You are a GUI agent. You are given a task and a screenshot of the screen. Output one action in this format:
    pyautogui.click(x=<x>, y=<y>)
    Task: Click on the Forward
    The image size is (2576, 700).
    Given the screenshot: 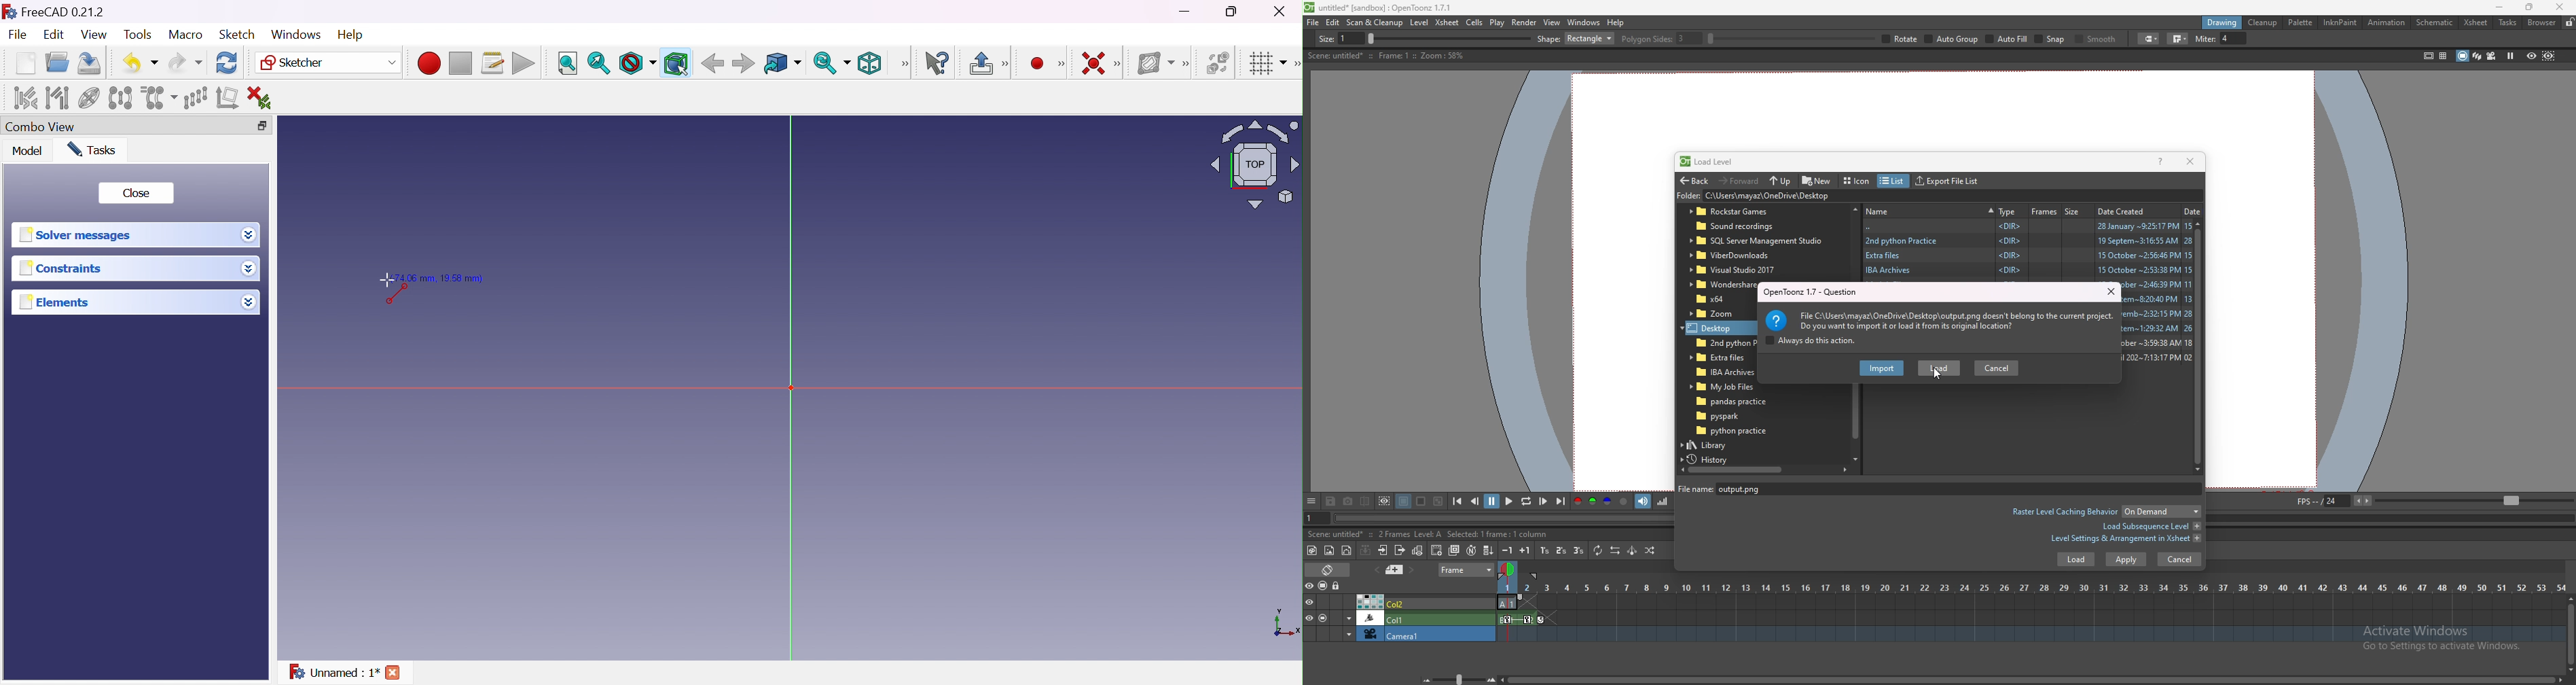 What is the action you would take?
    pyautogui.click(x=744, y=65)
    